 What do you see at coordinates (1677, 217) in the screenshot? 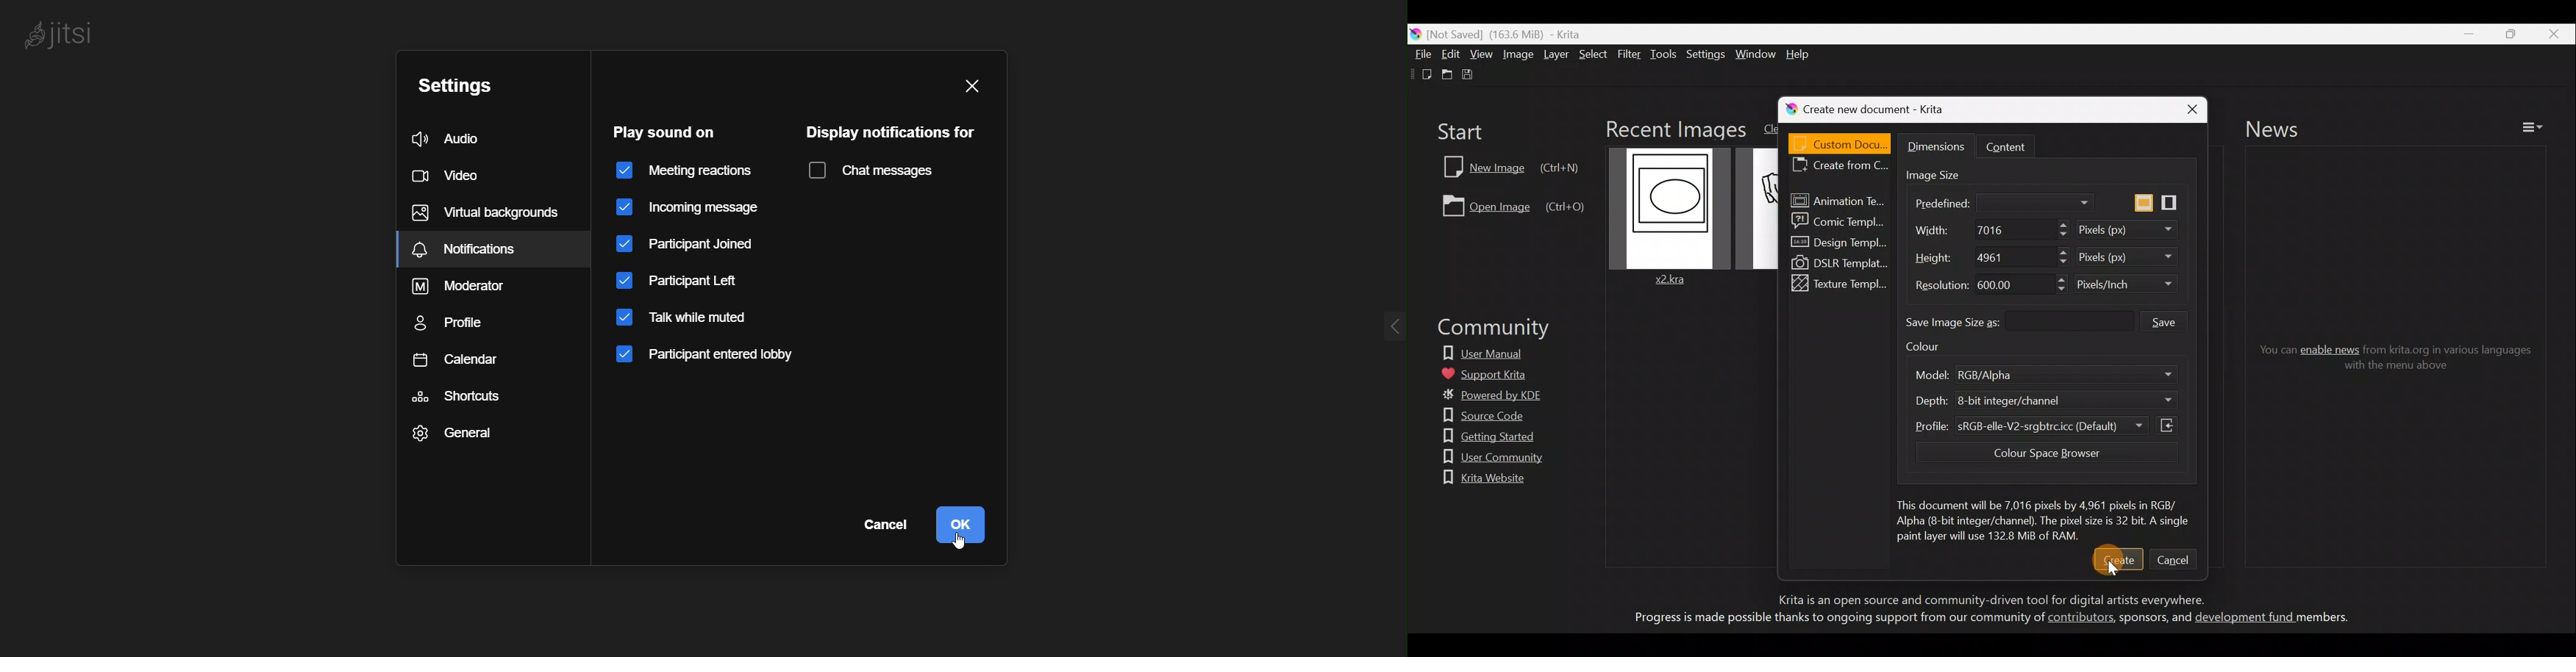
I see `x2.kra` at bounding box center [1677, 217].